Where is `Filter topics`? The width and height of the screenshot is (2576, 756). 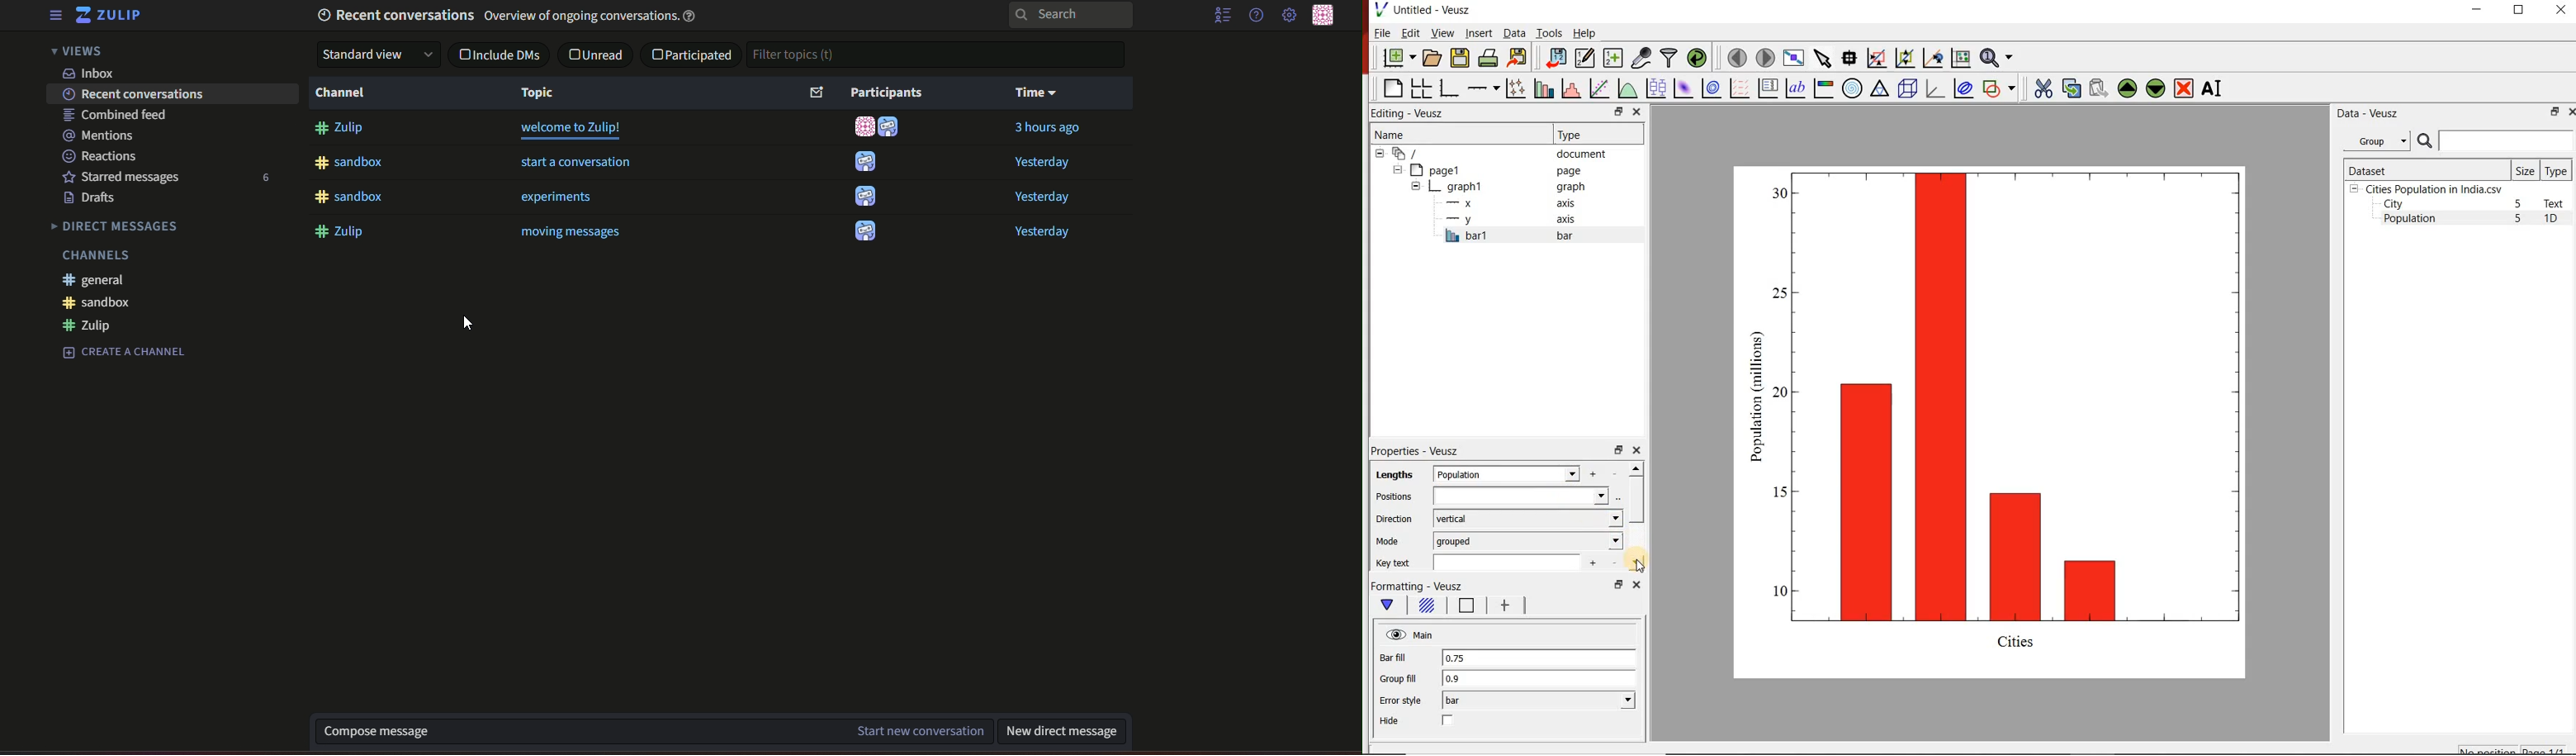 Filter topics is located at coordinates (796, 55).